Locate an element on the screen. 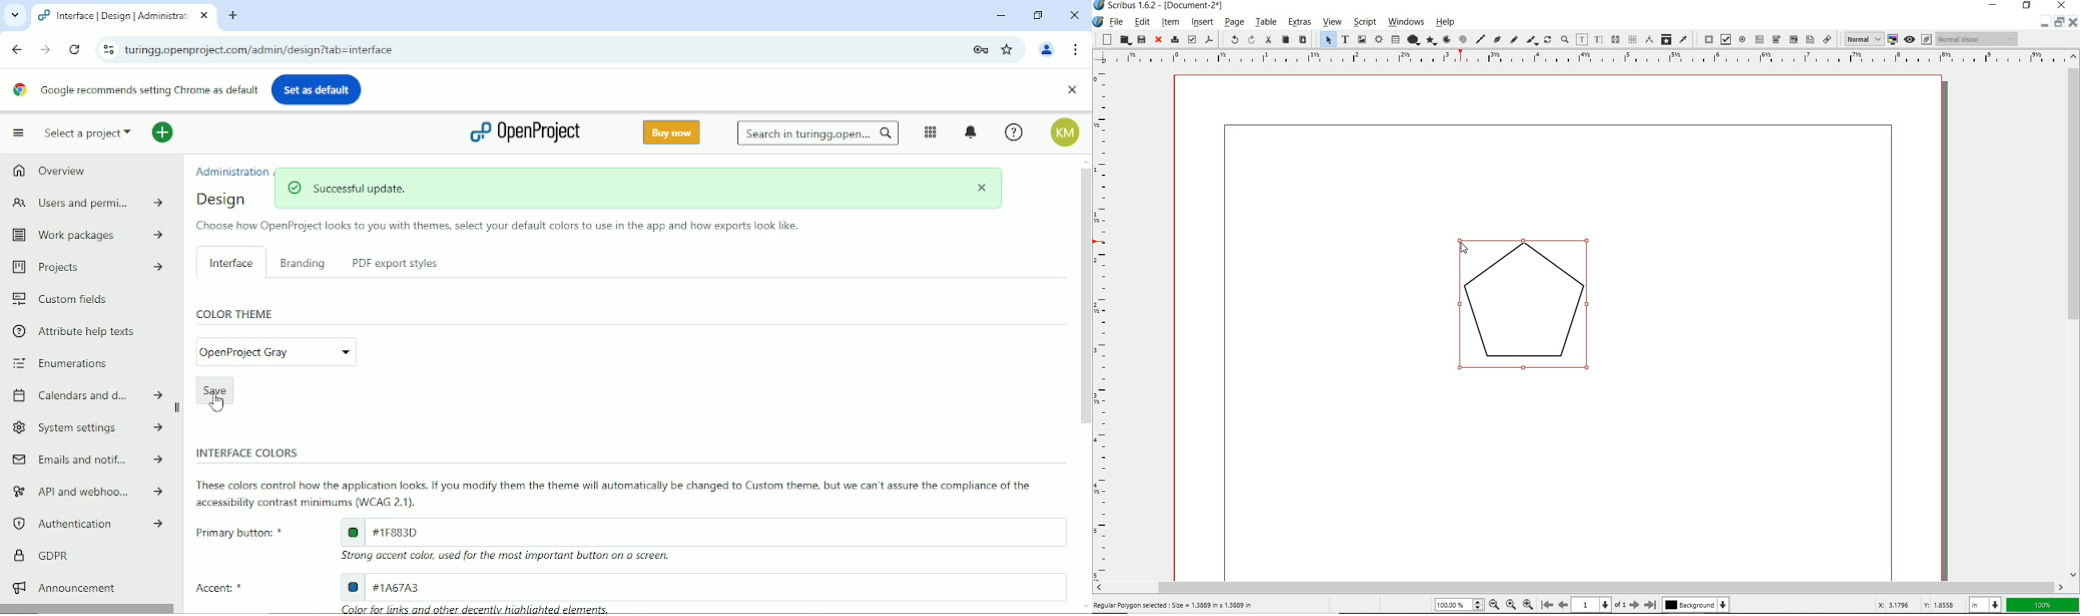  link annotation is located at coordinates (1827, 40).